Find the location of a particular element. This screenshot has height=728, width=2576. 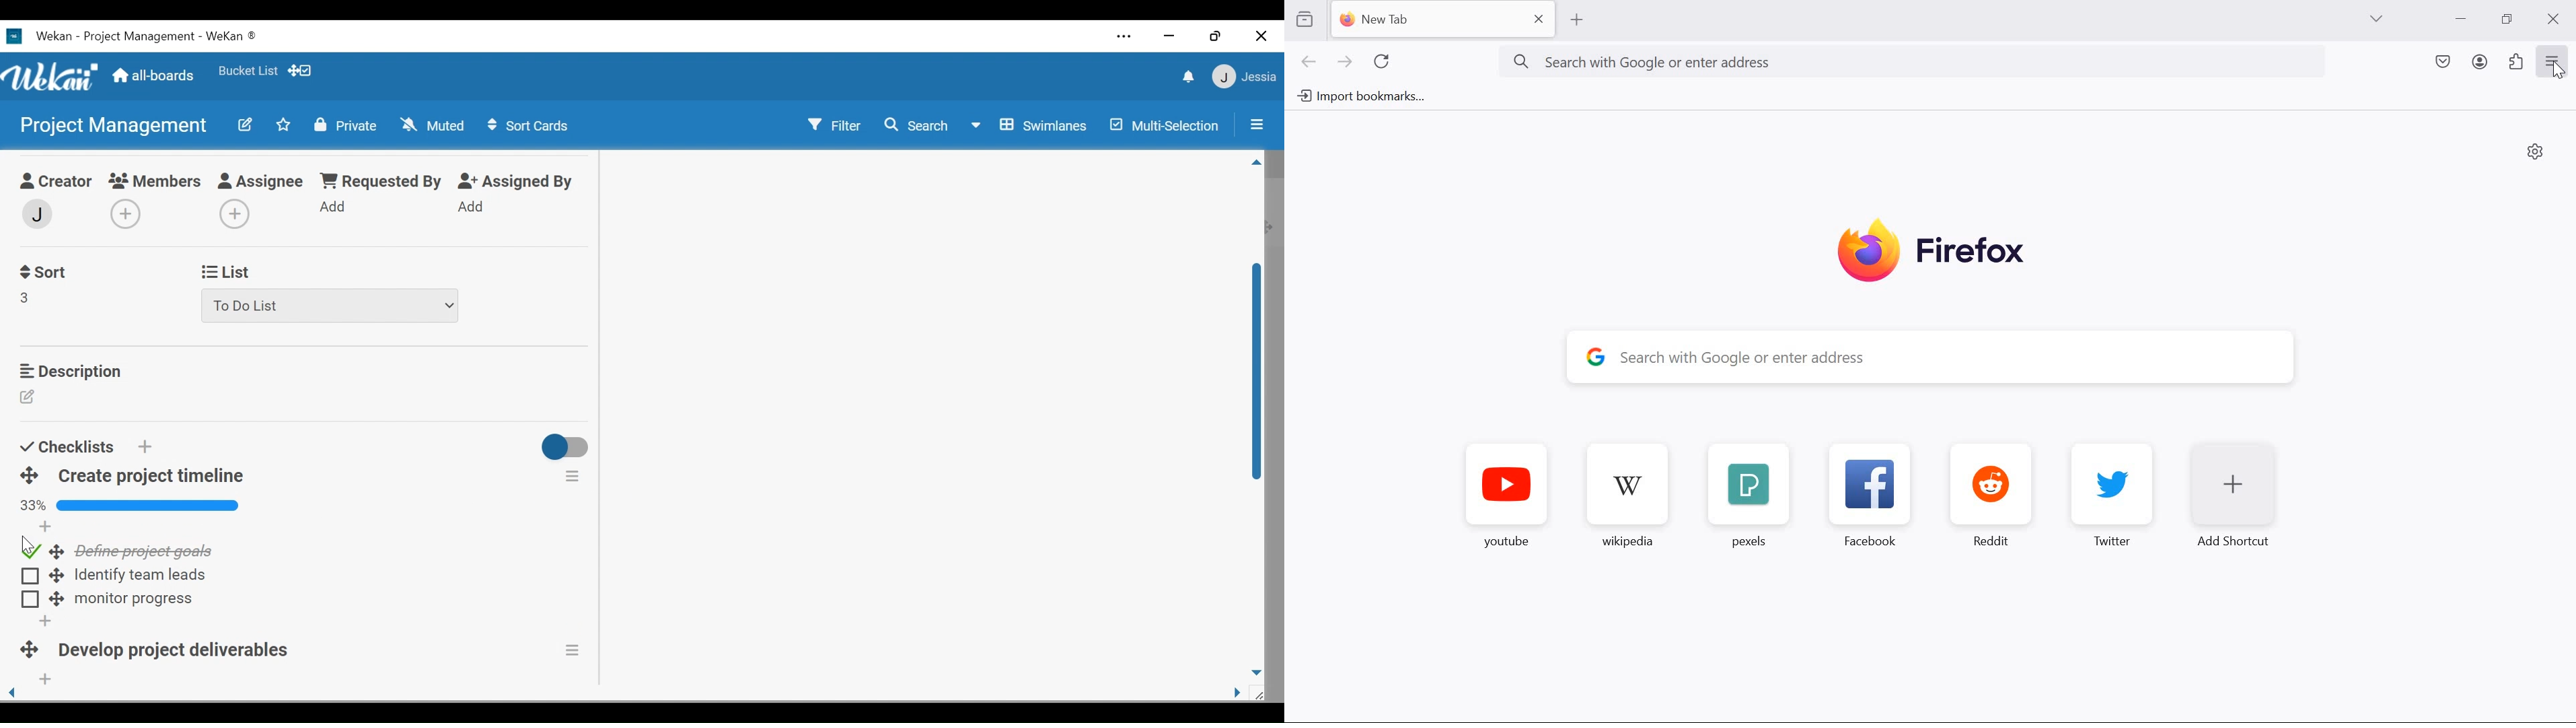

List is located at coordinates (223, 272).